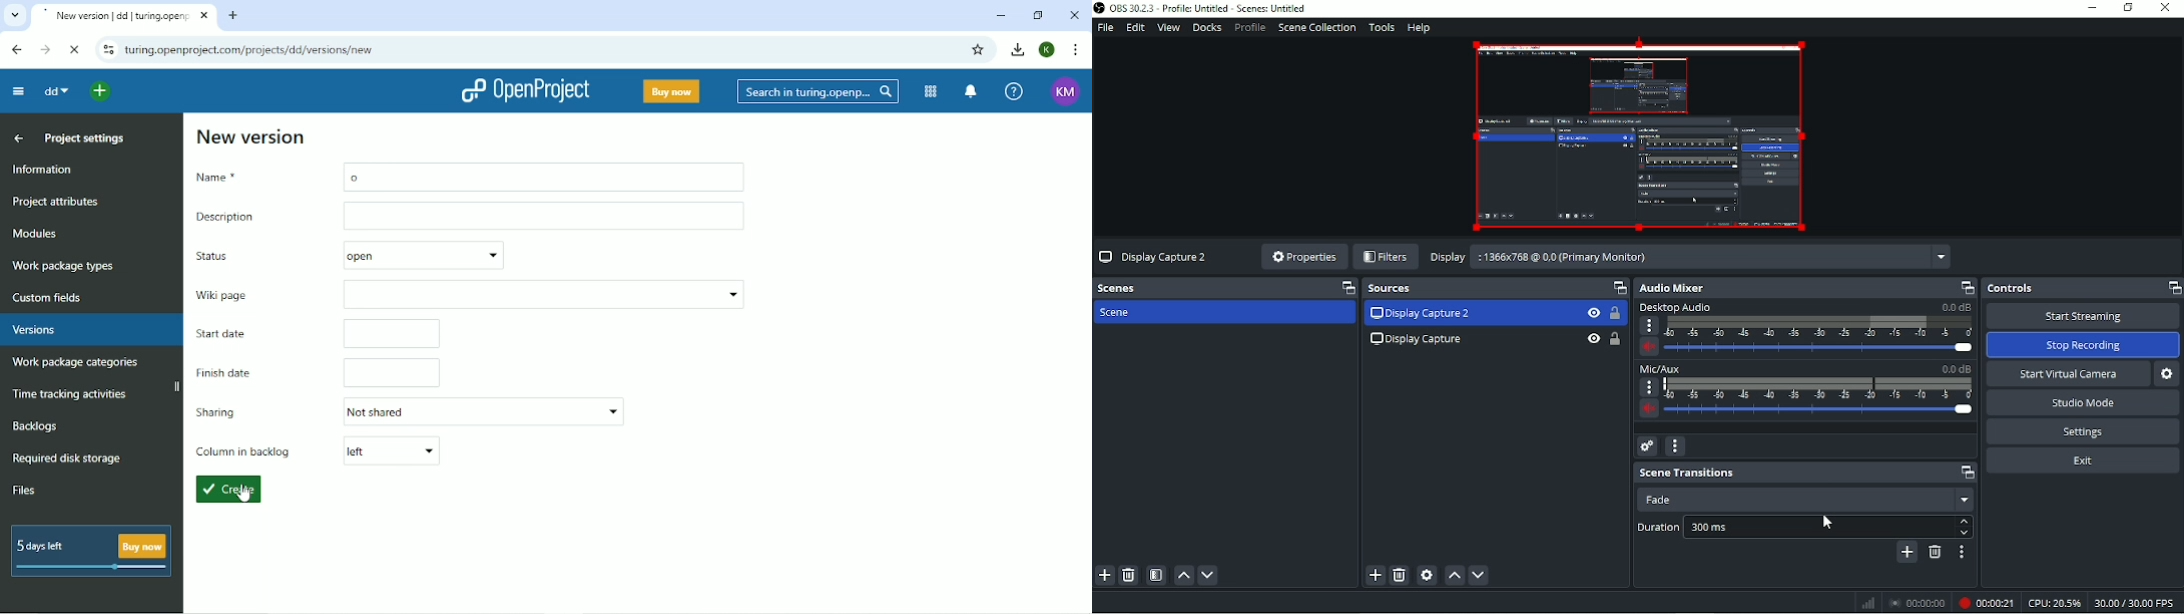  What do you see at coordinates (1806, 393) in the screenshot?
I see `Mic/AUX slider` at bounding box center [1806, 393].